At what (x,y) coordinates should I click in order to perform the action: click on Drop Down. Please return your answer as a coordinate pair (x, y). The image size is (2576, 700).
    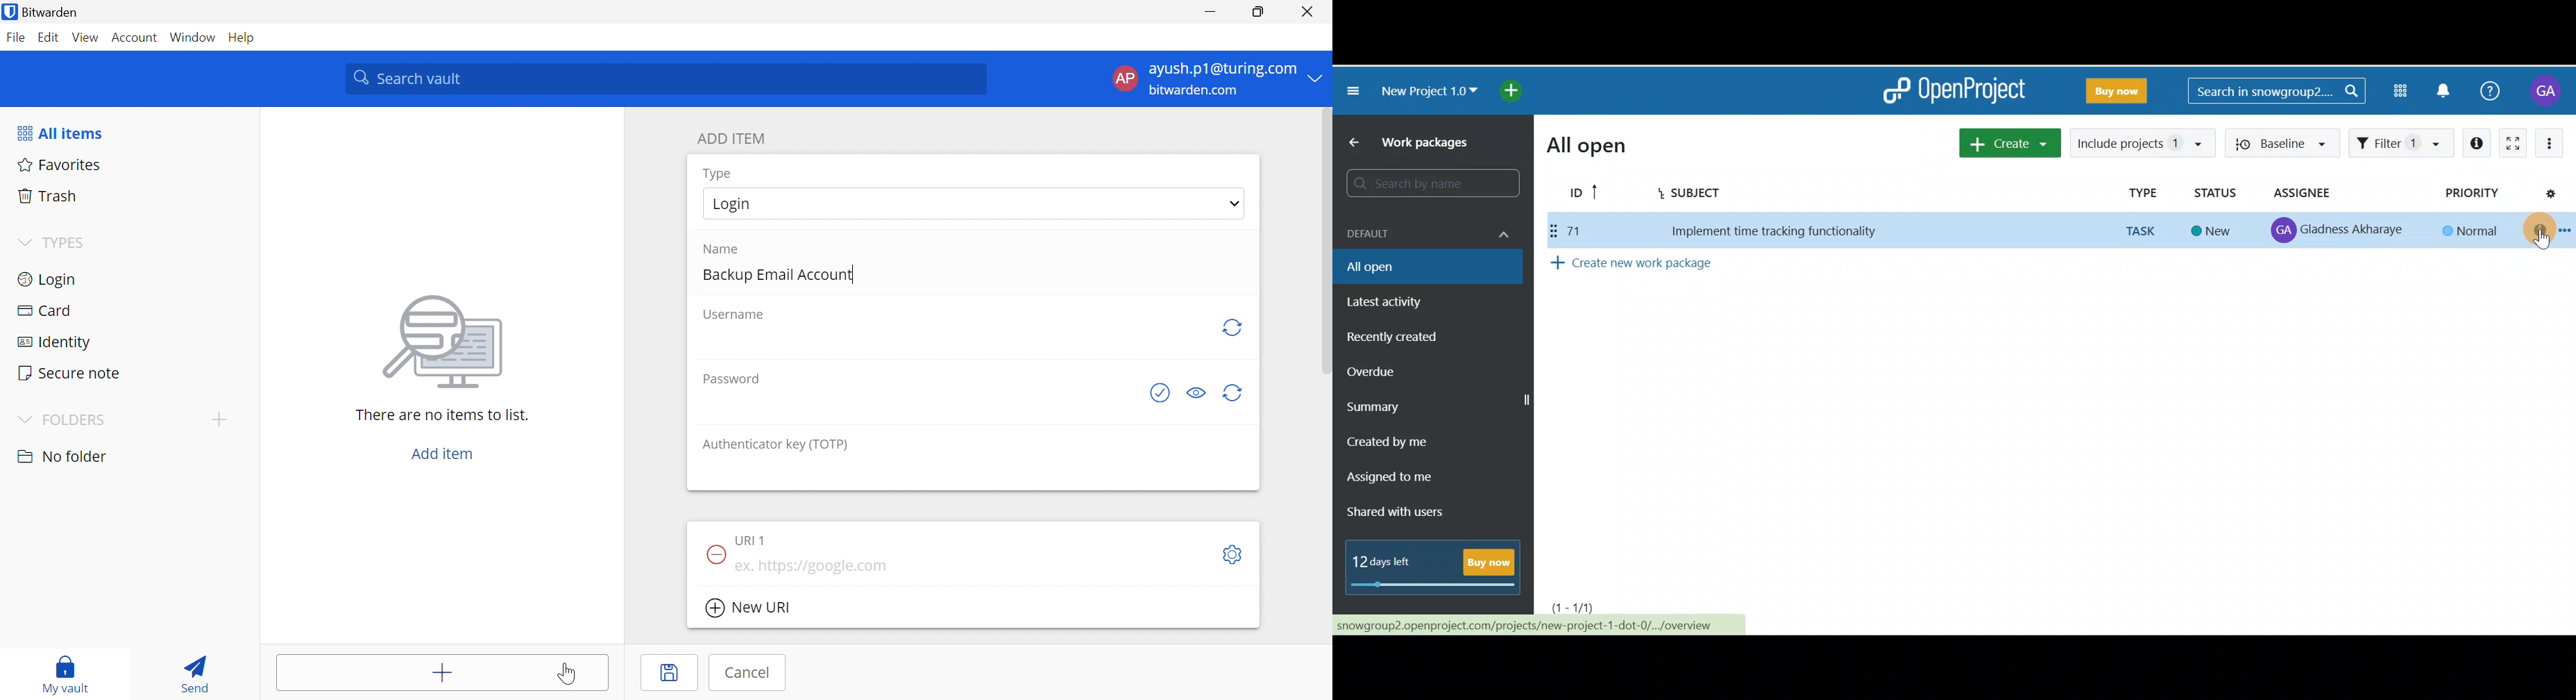
    Looking at the image, I should click on (24, 242).